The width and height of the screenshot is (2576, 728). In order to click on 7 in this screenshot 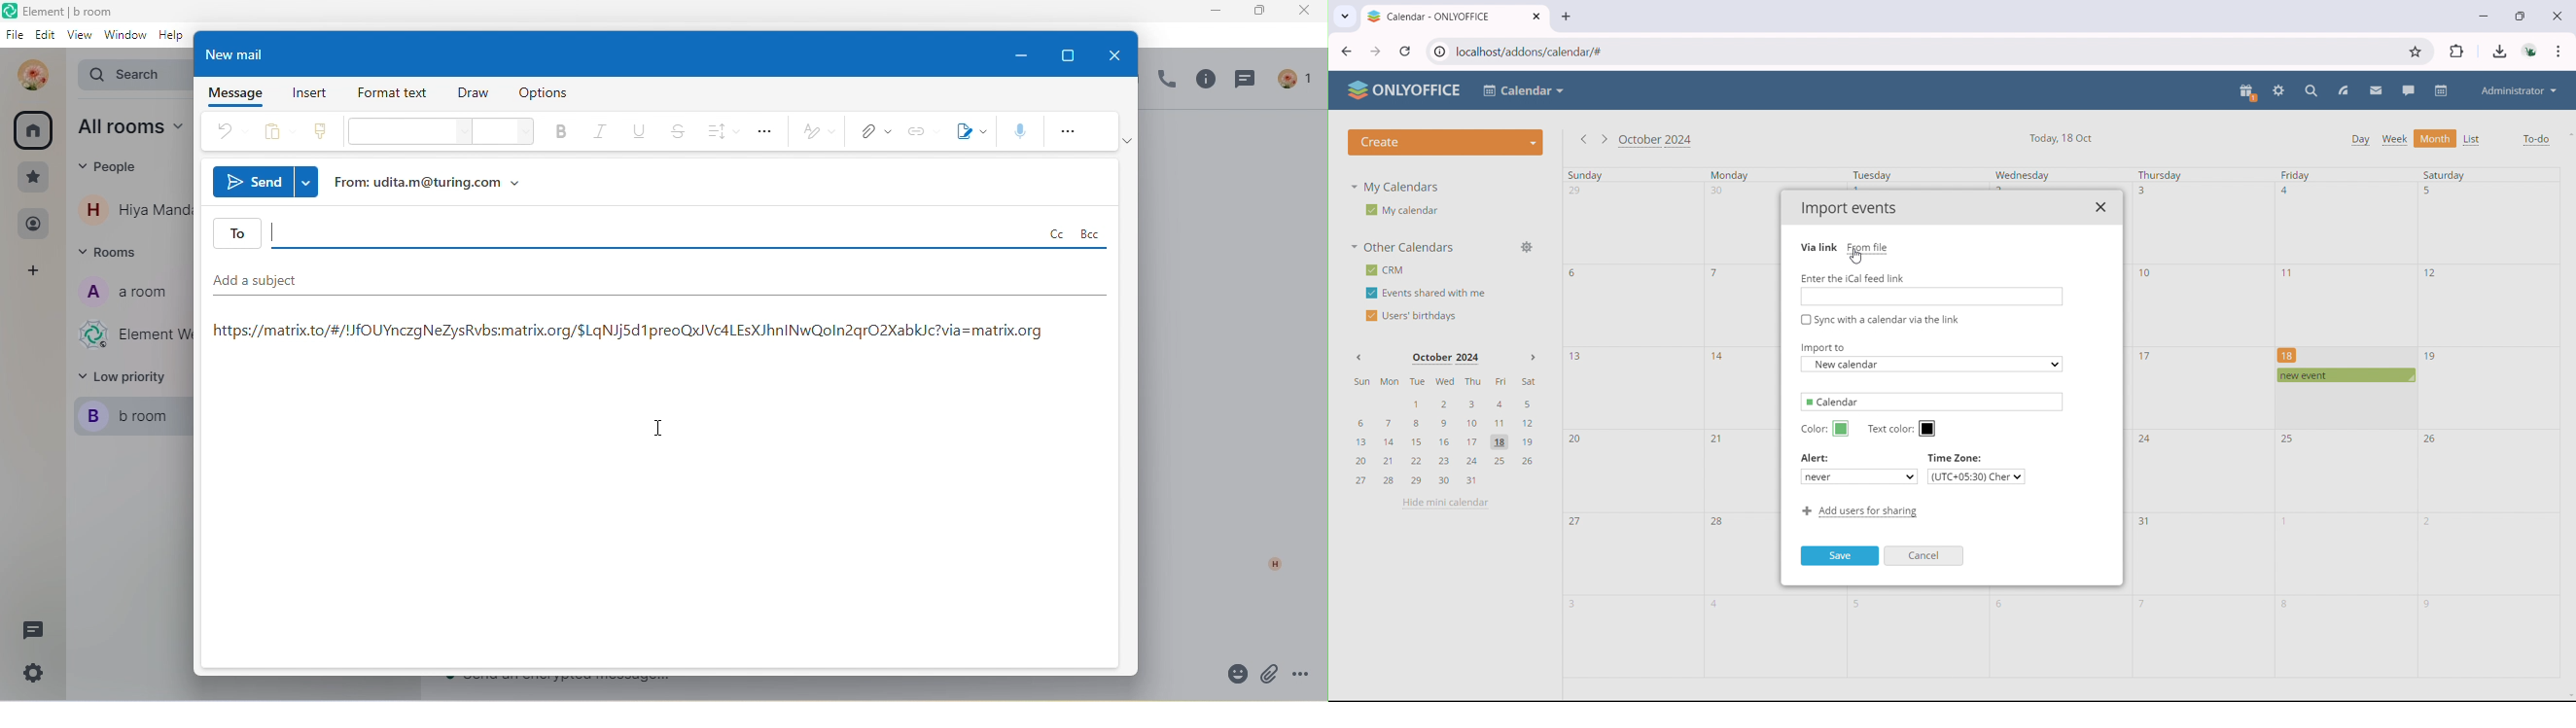, I will do `click(1716, 274)`.